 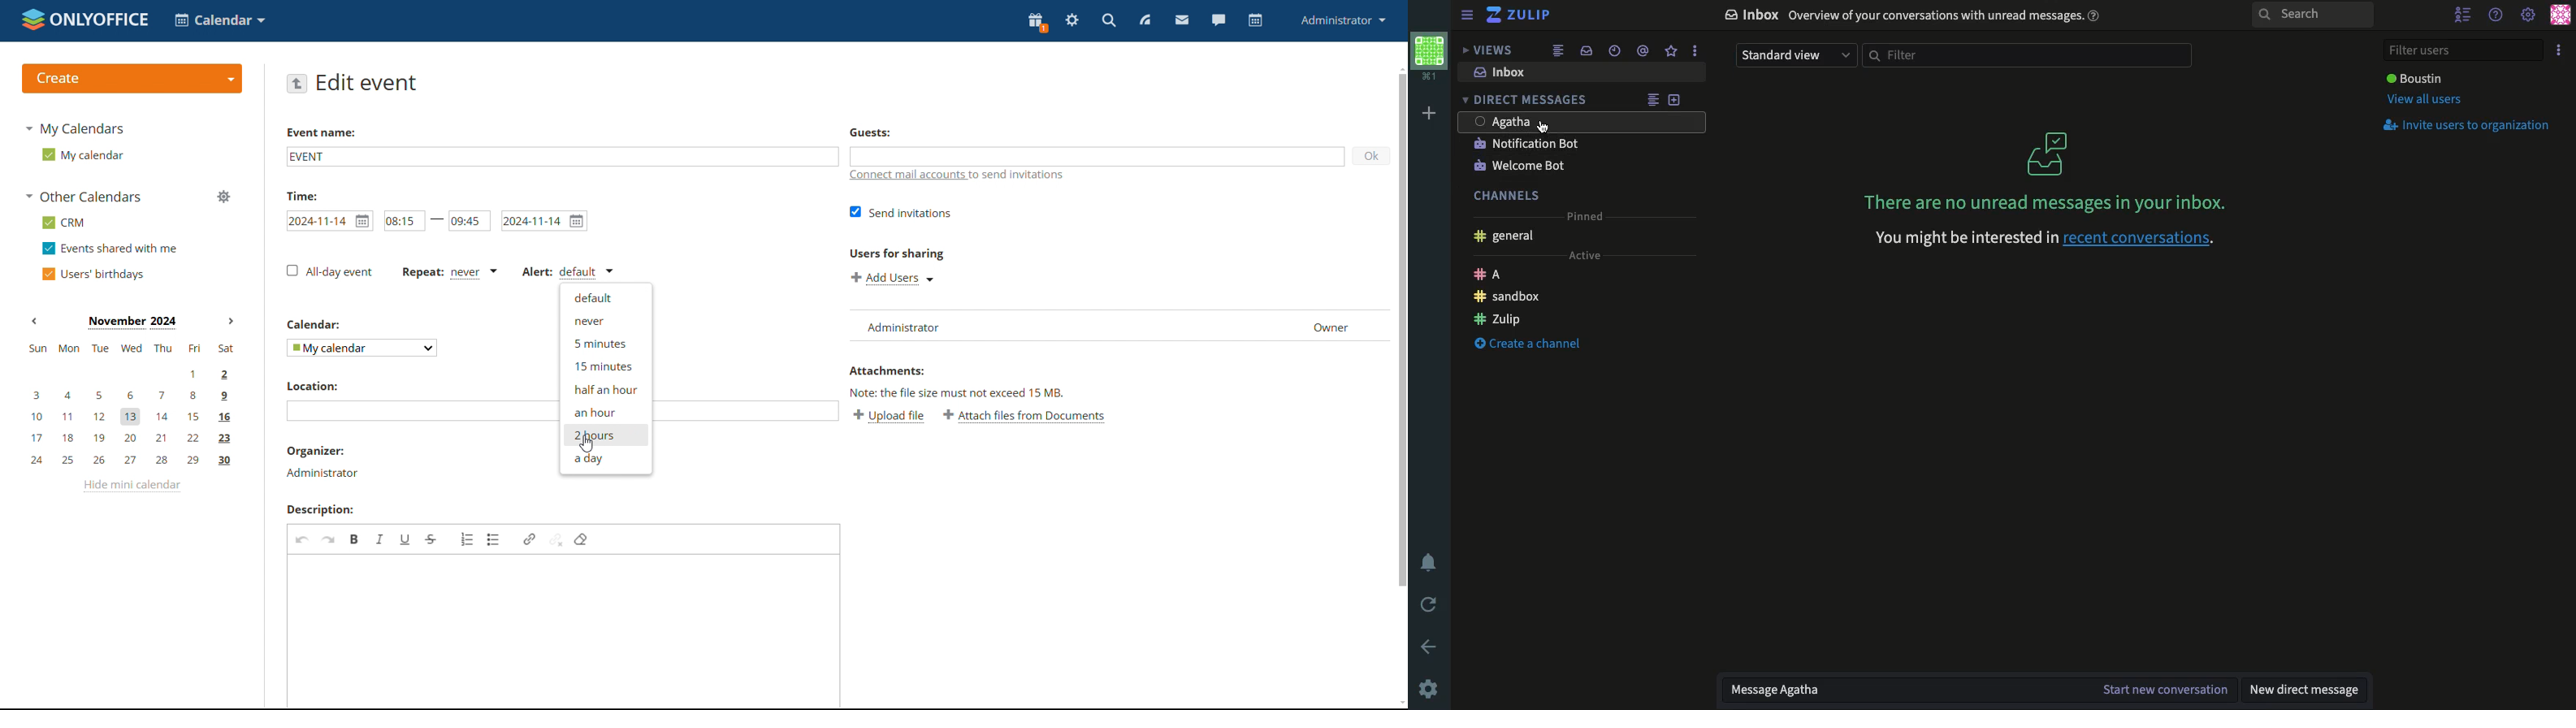 What do you see at coordinates (2529, 15) in the screenshot?
I see `Settings` at bounding box center [2529, 15].